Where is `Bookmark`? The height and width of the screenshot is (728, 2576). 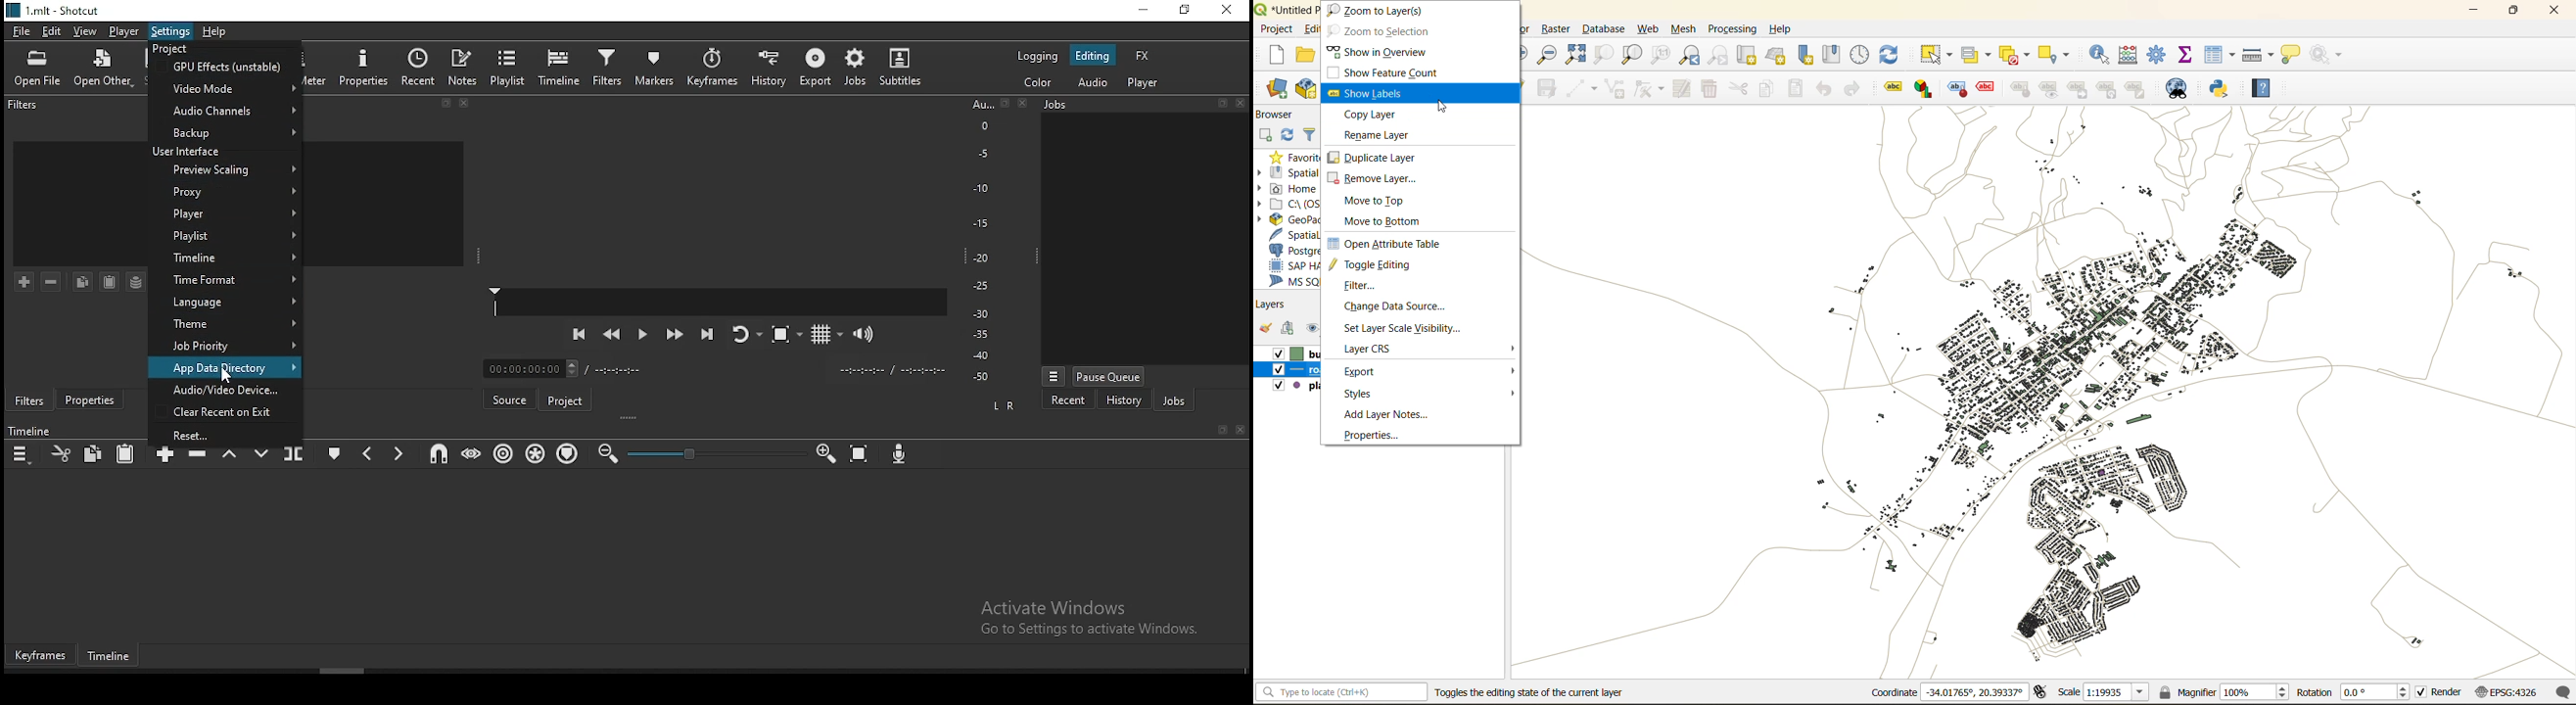 Bookmark is located at coordinates (1221, 102).